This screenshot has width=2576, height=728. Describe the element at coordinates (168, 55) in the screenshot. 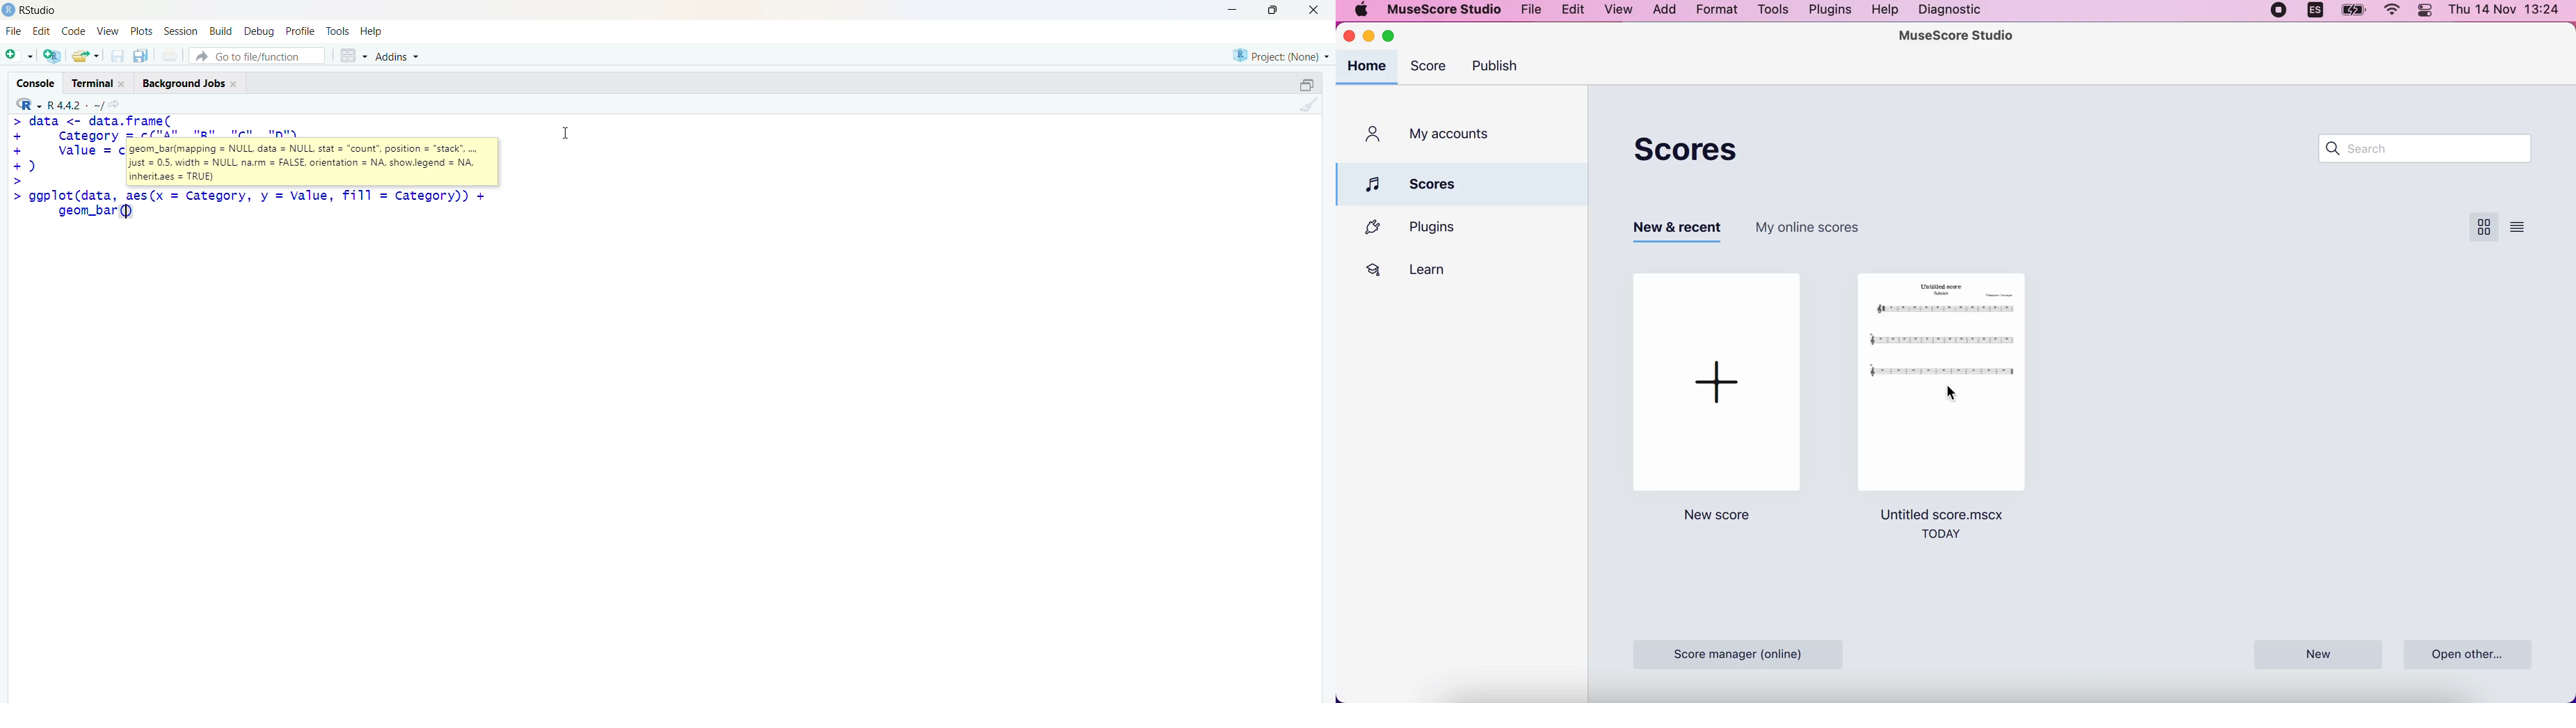

I see `print current file` at that location.